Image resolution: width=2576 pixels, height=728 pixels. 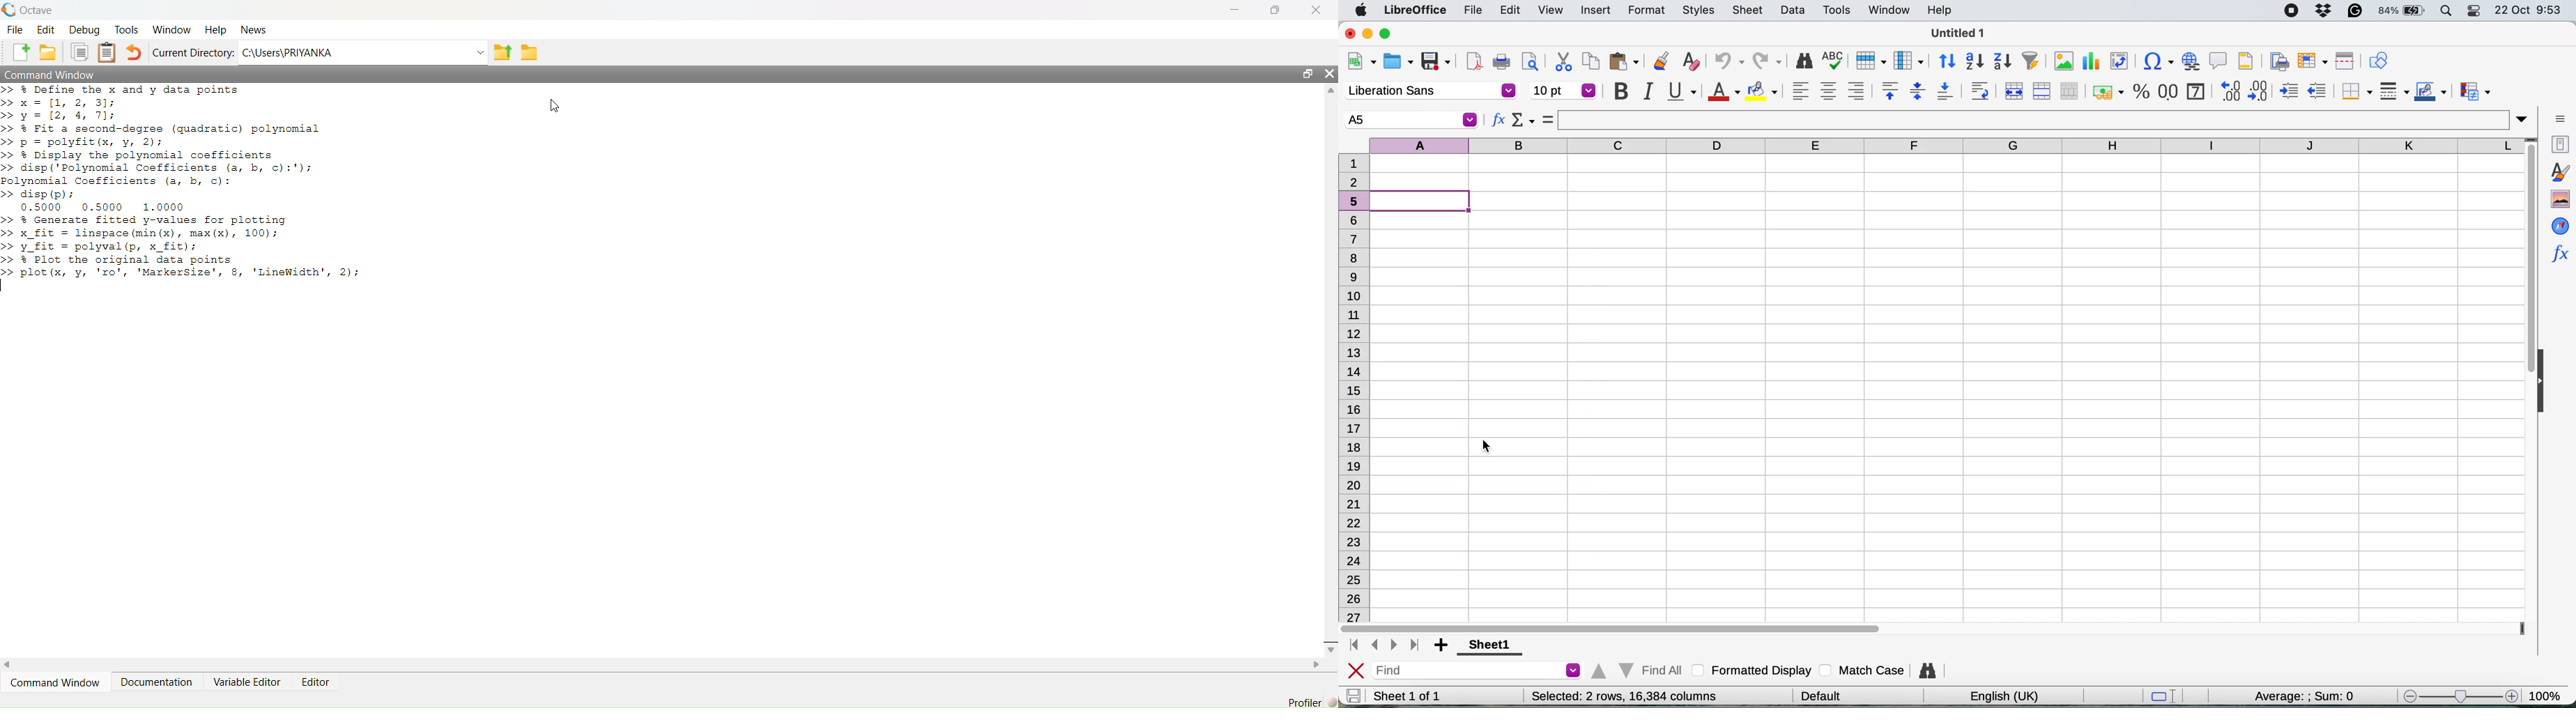 I want to click on Right, so click(x=1317, y=666).